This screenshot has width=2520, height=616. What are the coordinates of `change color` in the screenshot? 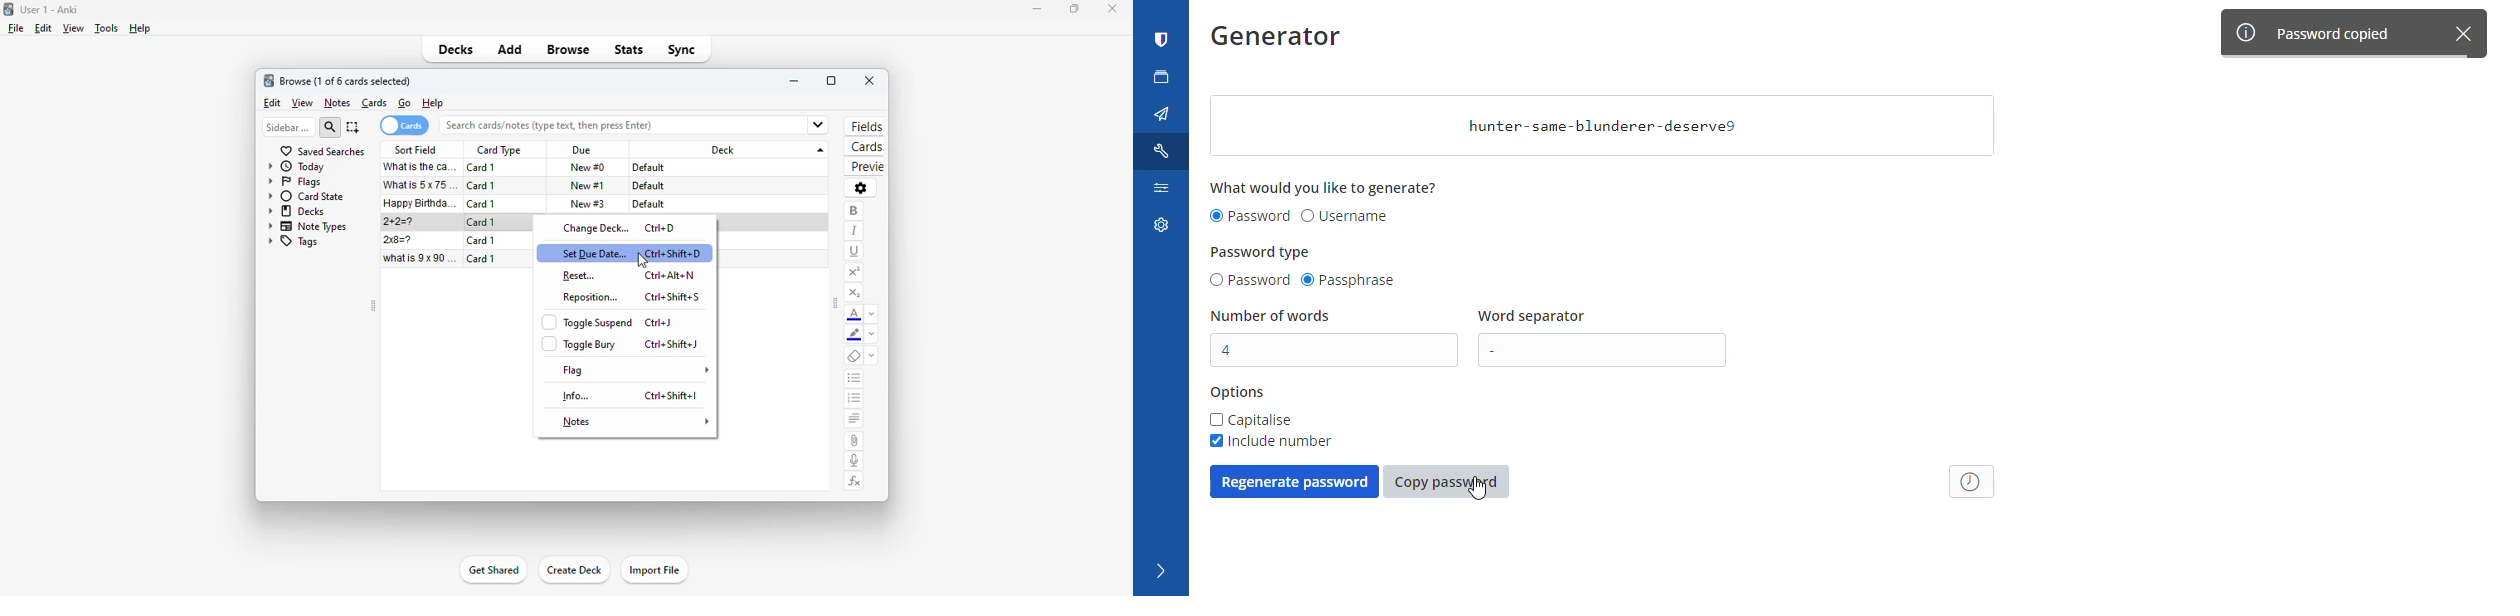 It's located at (872, 335).